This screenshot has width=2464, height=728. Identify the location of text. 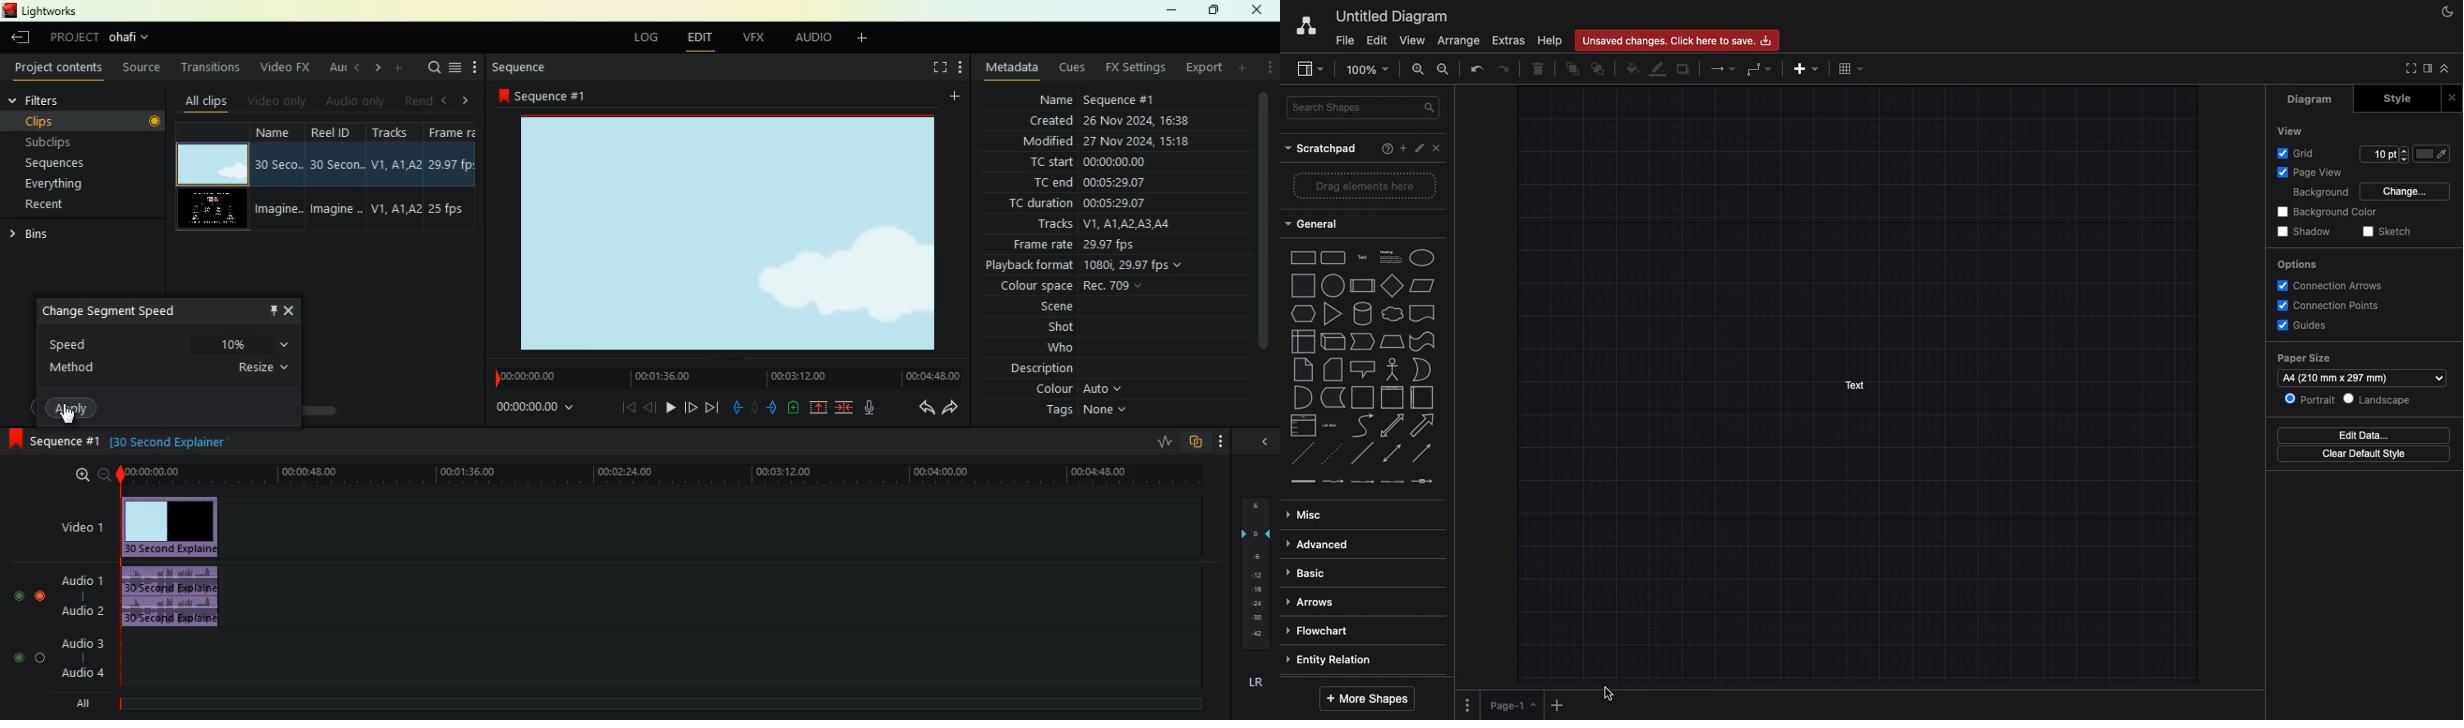
(189, 445).